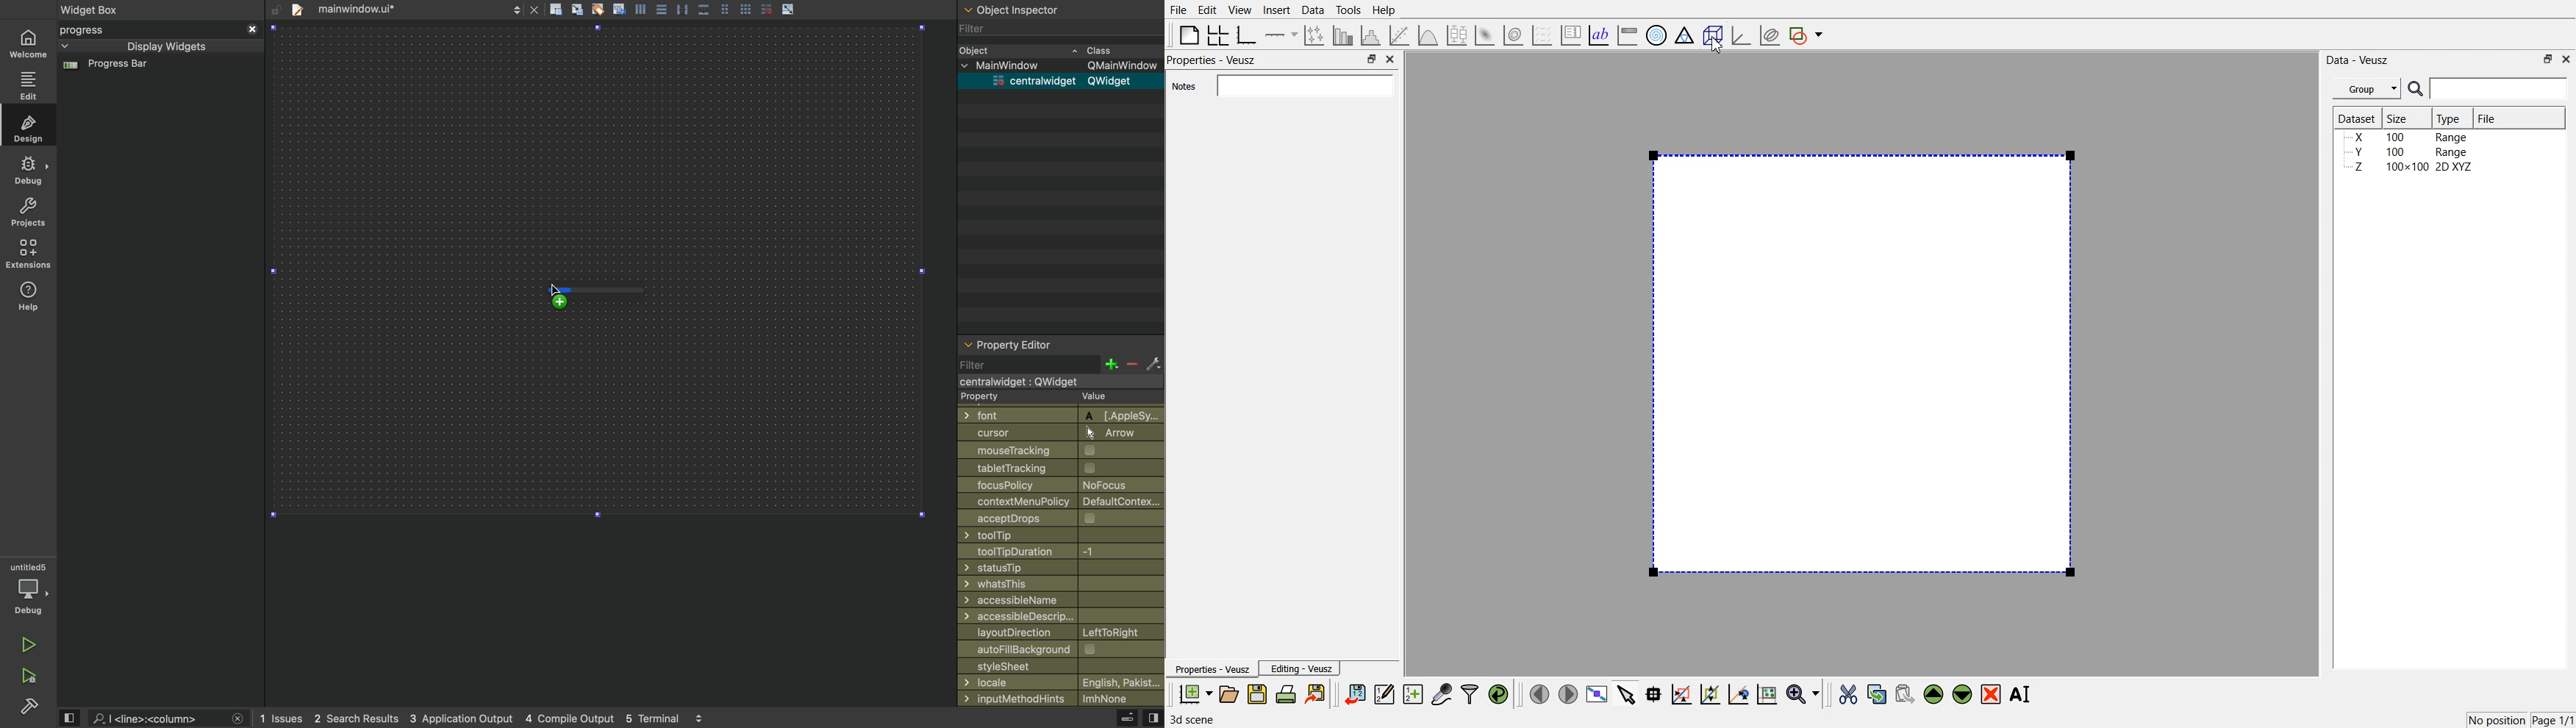  I want to click on Help, so click(1384, 10).